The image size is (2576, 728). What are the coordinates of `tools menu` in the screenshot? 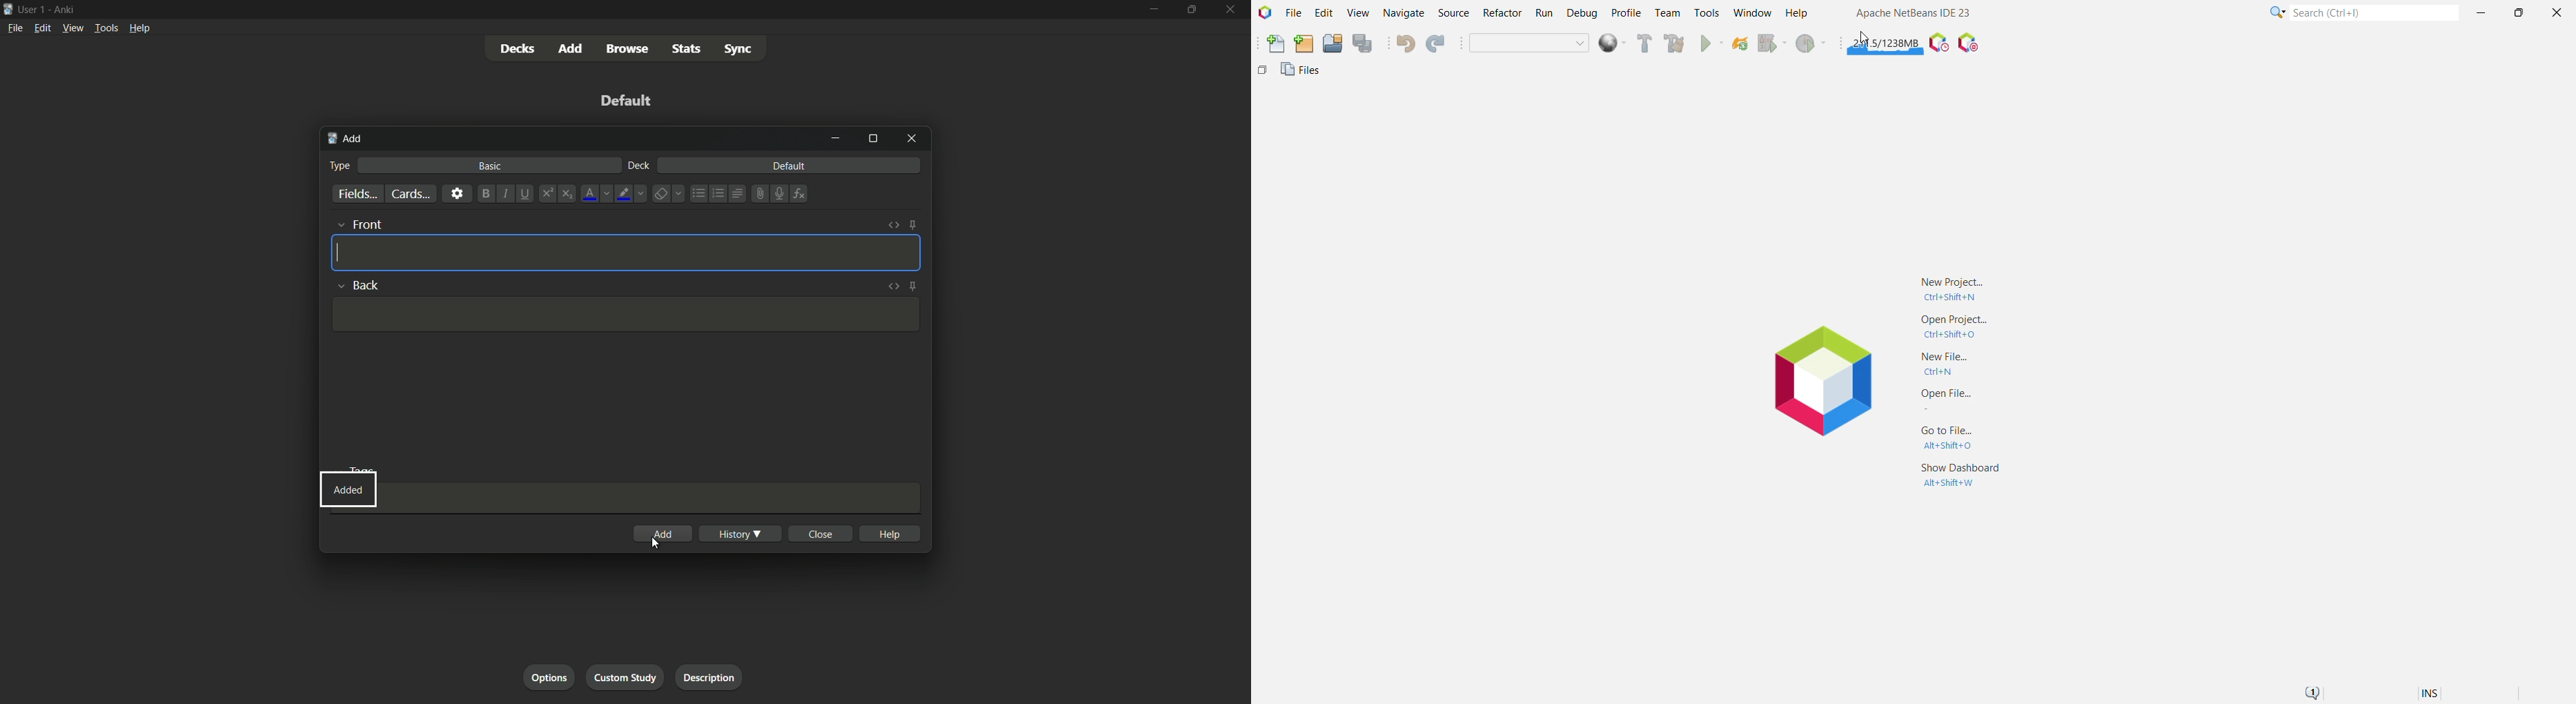 It's located at (106, 29).